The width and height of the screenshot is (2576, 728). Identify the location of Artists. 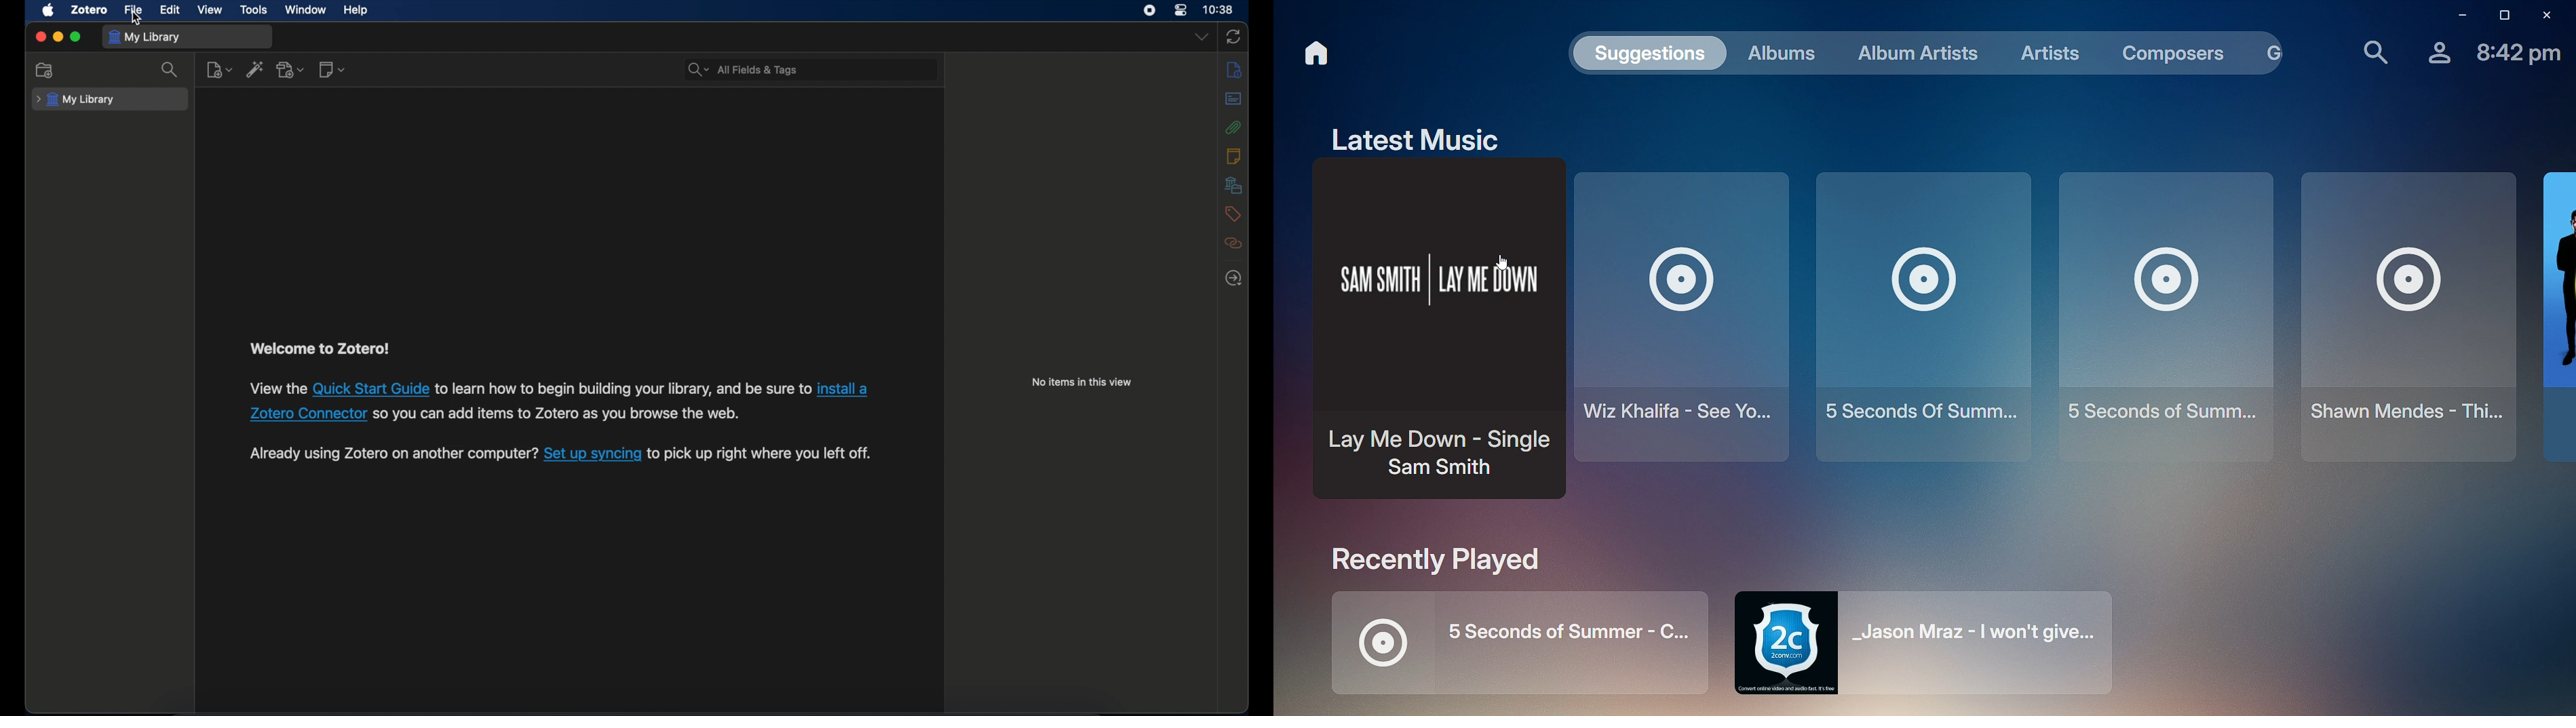
(2044, 54).